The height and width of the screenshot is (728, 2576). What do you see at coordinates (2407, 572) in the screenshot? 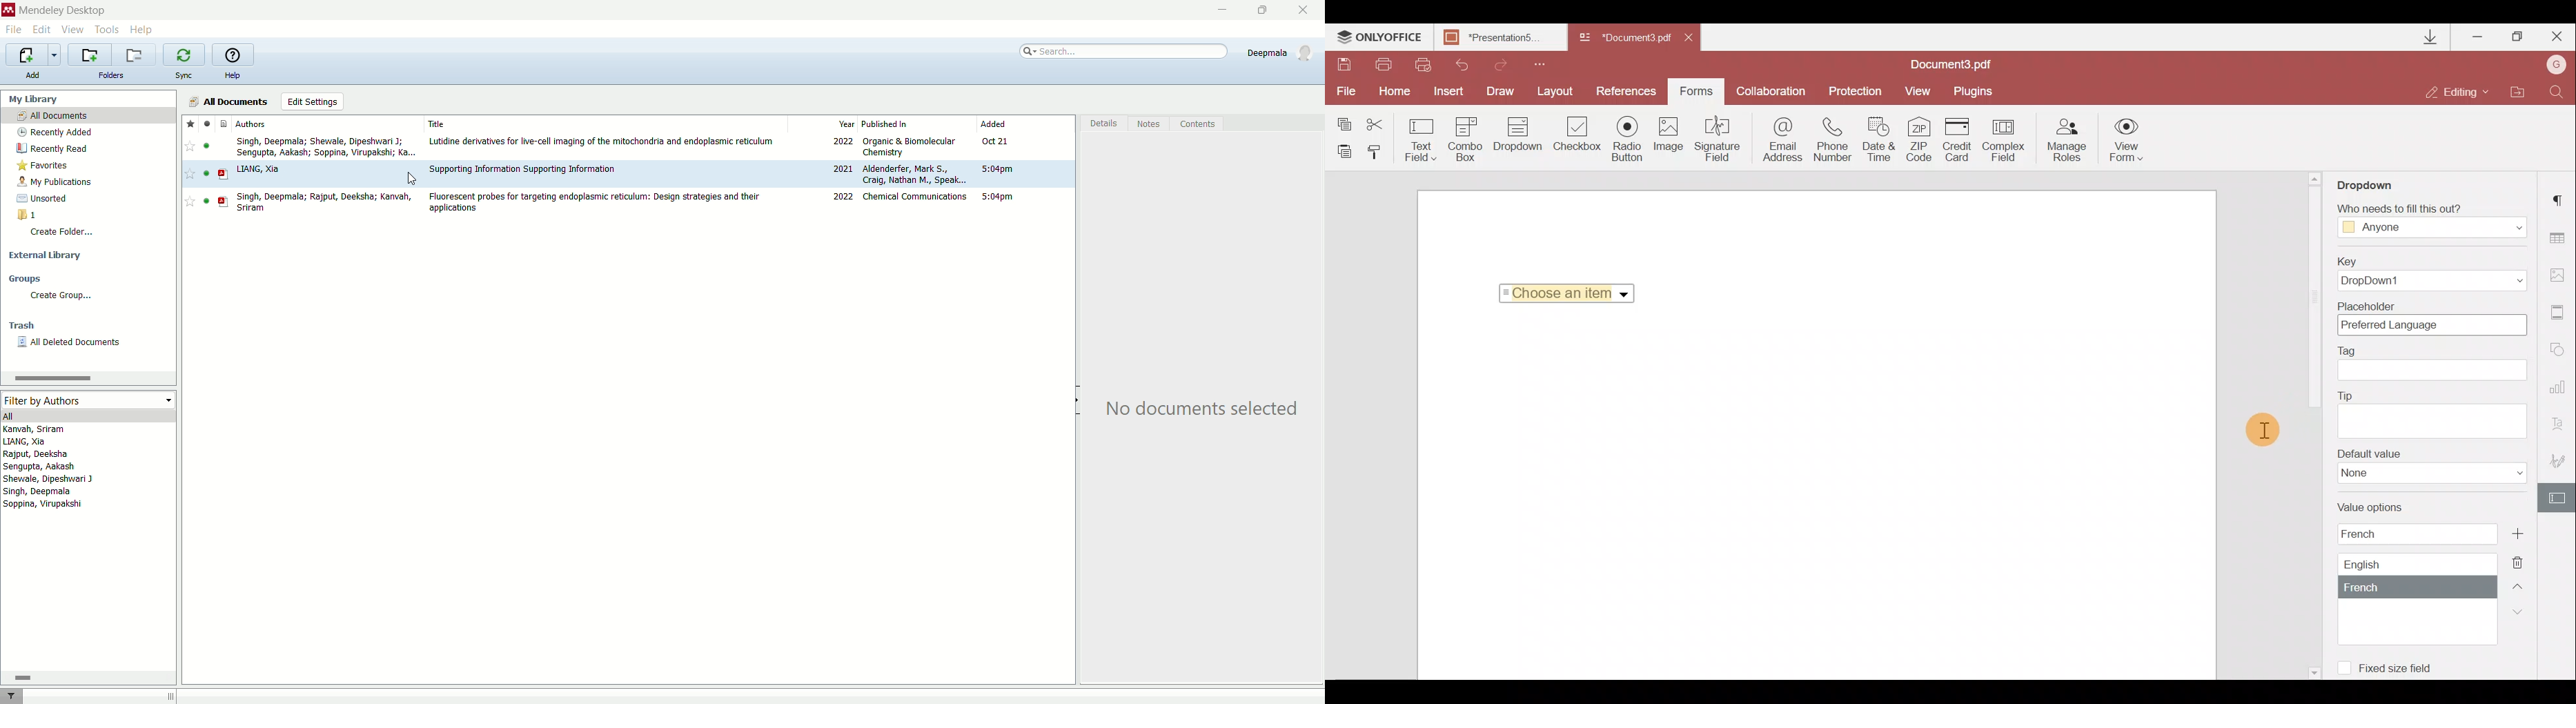
I see `Value options` at bounding box center [2407, 572].